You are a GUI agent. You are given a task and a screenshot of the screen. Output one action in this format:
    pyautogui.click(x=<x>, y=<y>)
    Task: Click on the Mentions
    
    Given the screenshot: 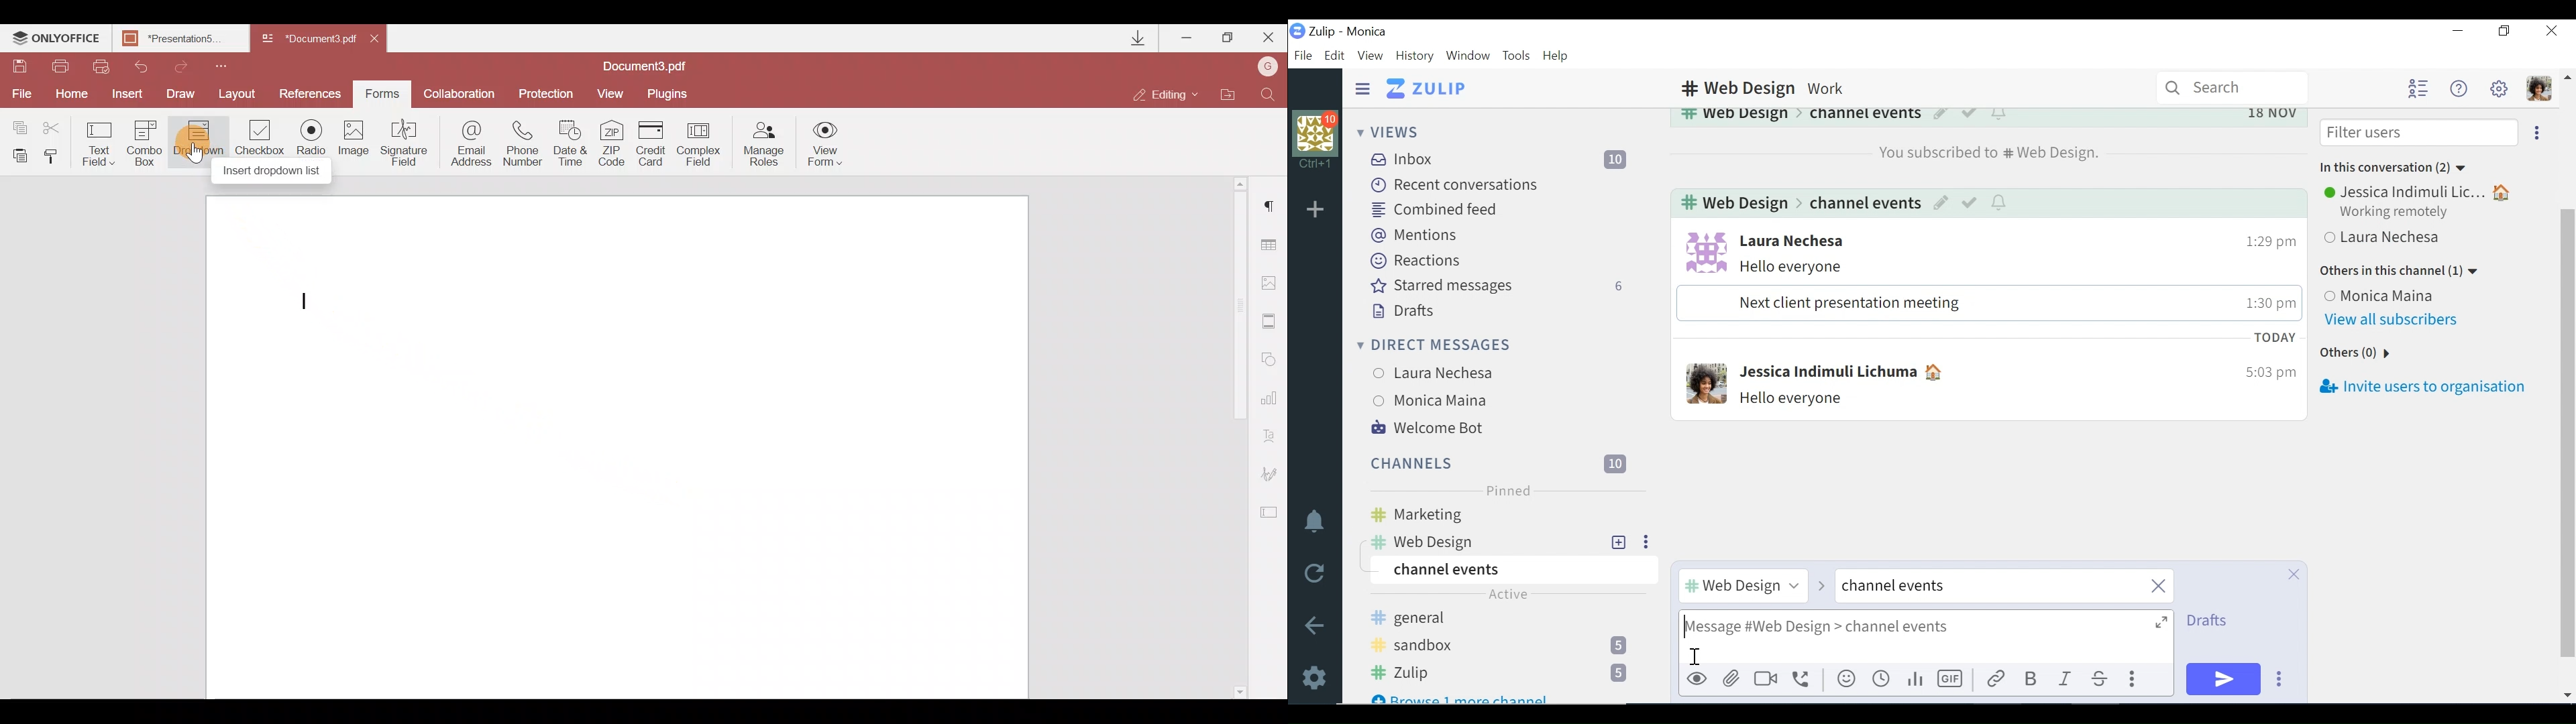 What is the action you would take?
    pyautogui.click(x=1414, y=235)
    